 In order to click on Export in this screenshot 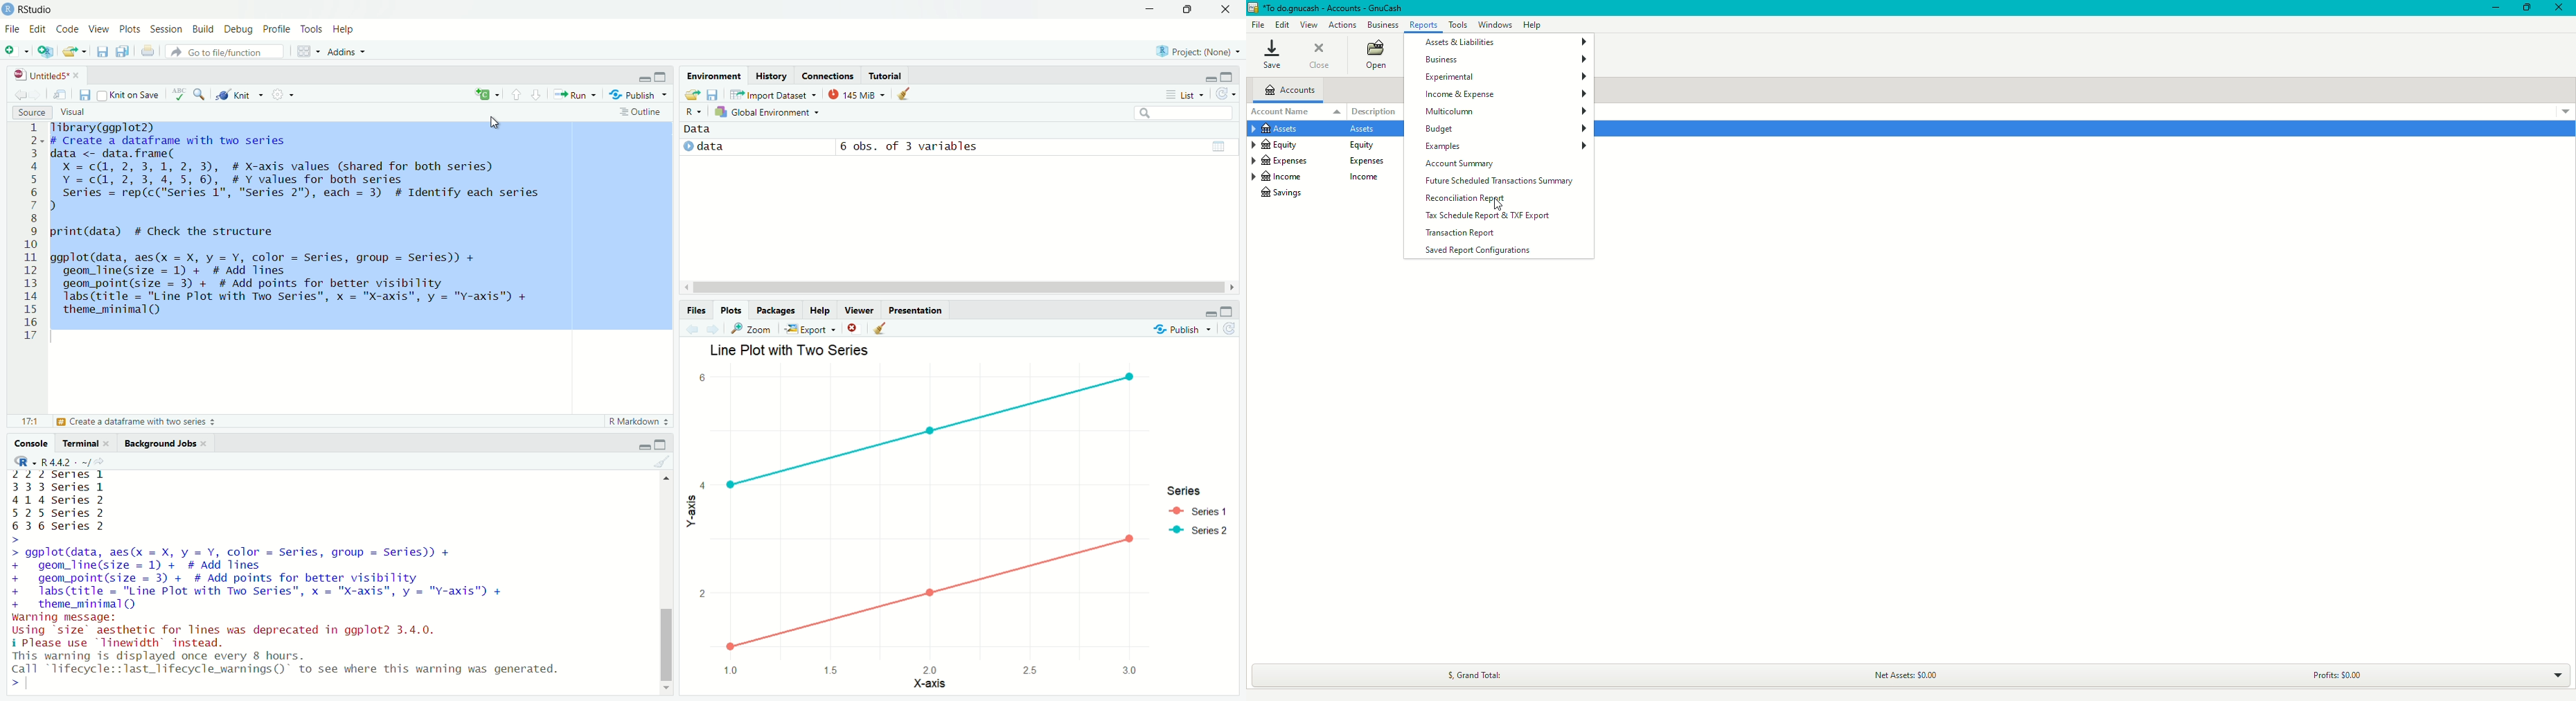, I will do `click(809, 329)`.